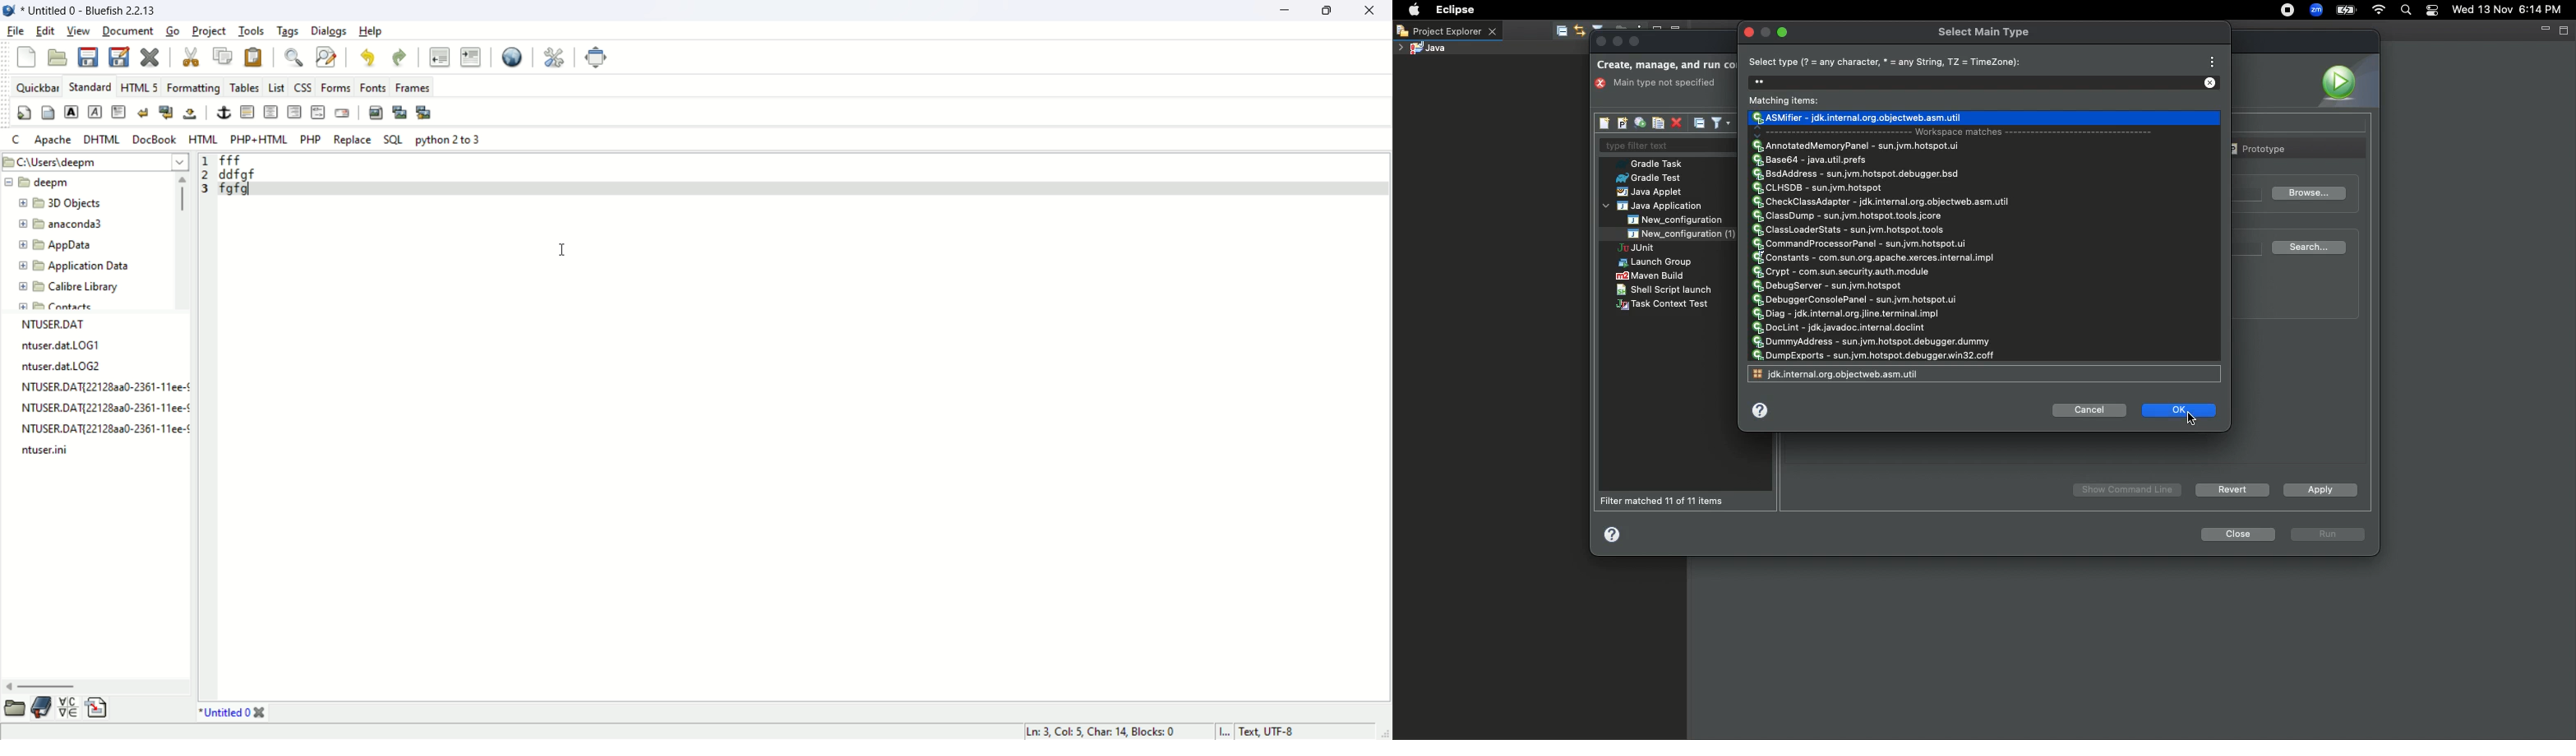  I want to click on Gradle task, so click(1655, 164).